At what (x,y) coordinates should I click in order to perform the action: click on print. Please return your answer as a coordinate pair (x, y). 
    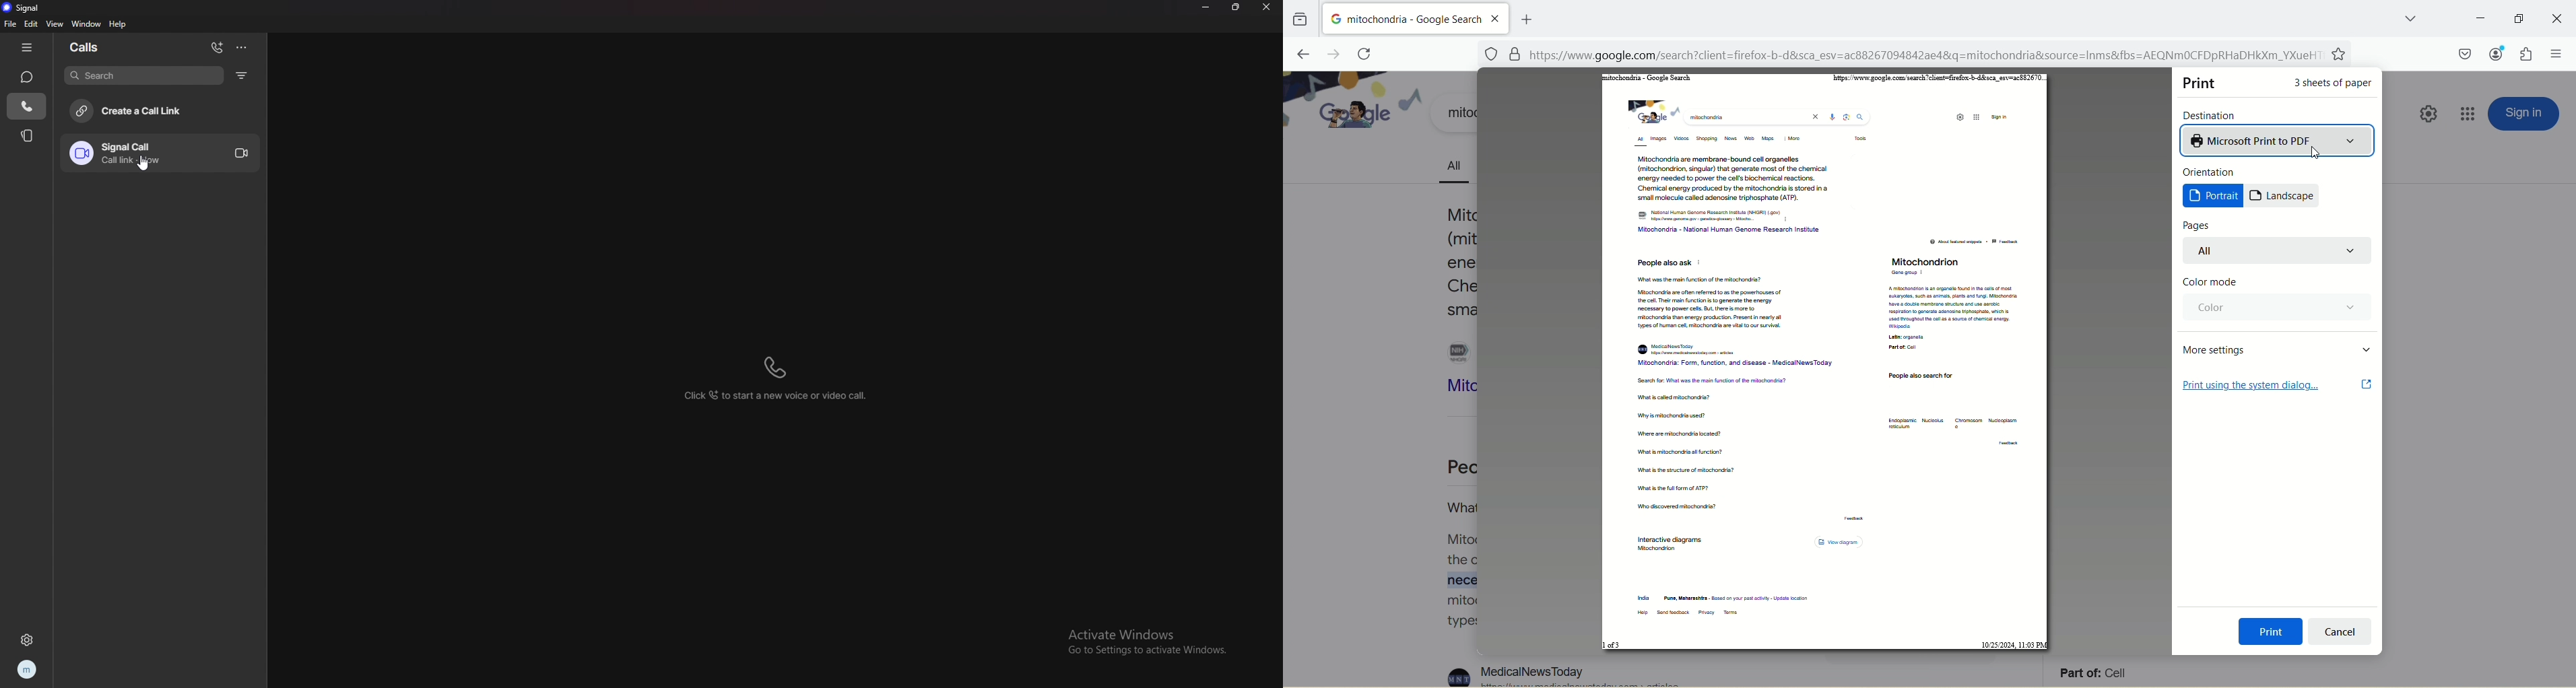
    Looking at the image, I should click on (2202, 83).